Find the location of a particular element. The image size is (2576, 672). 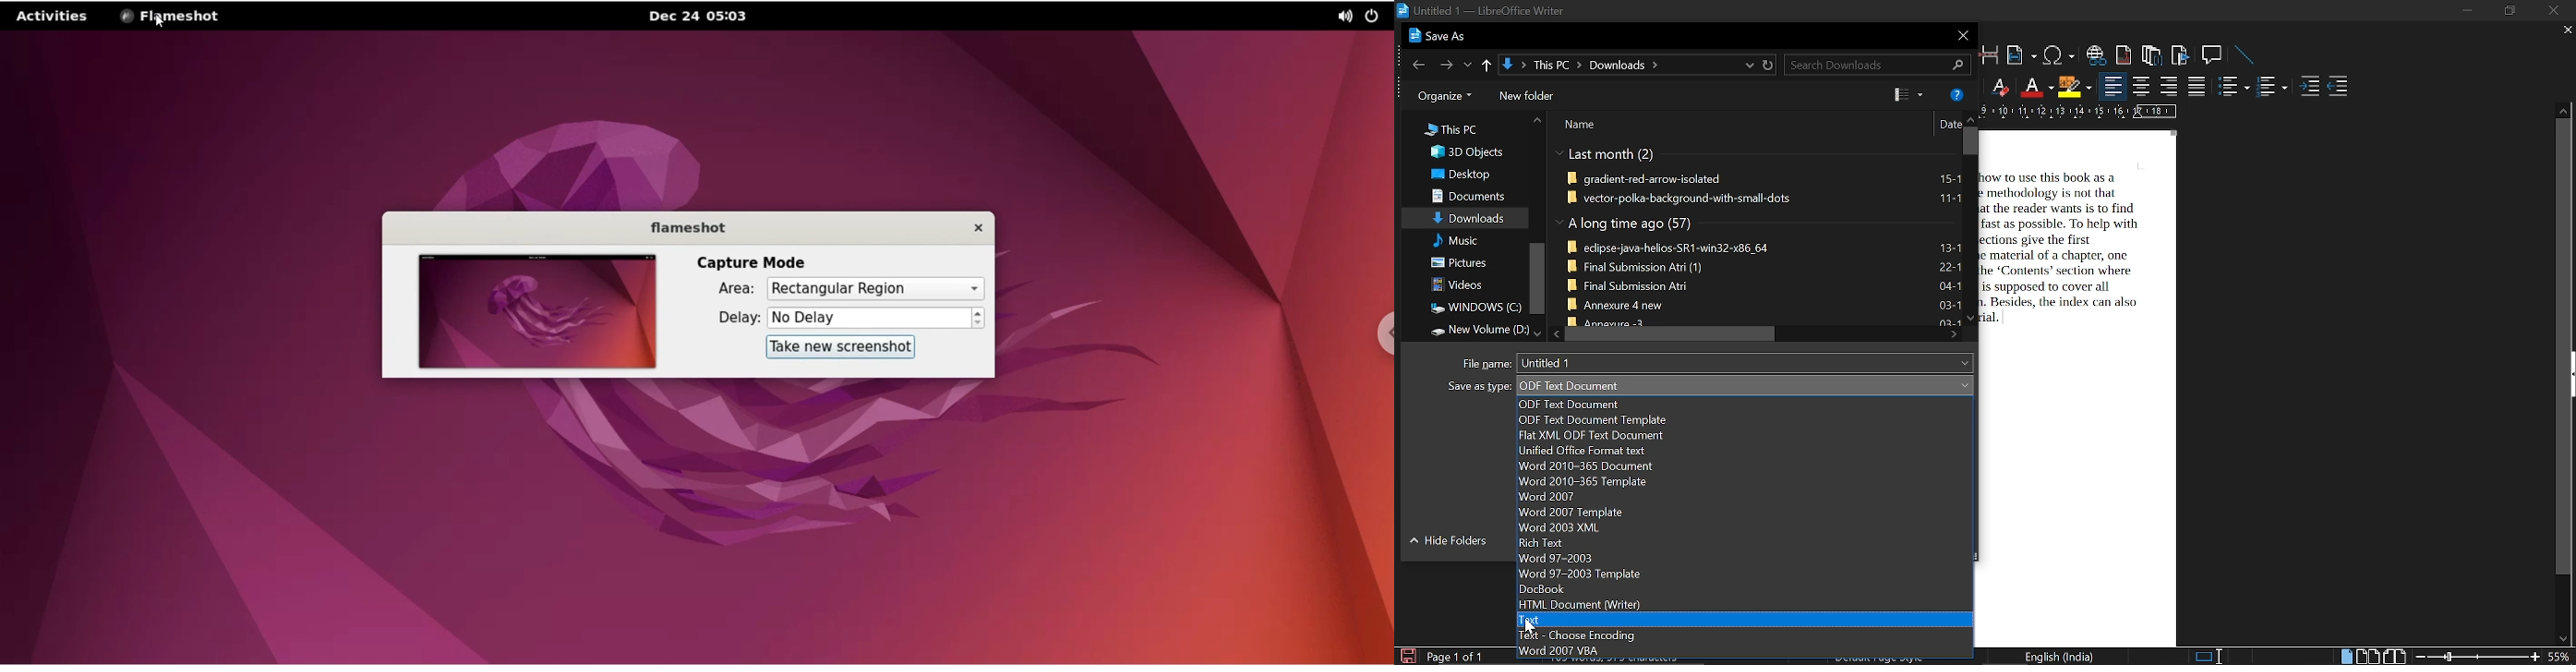

insert comment is located at coordinates (2213, 55).